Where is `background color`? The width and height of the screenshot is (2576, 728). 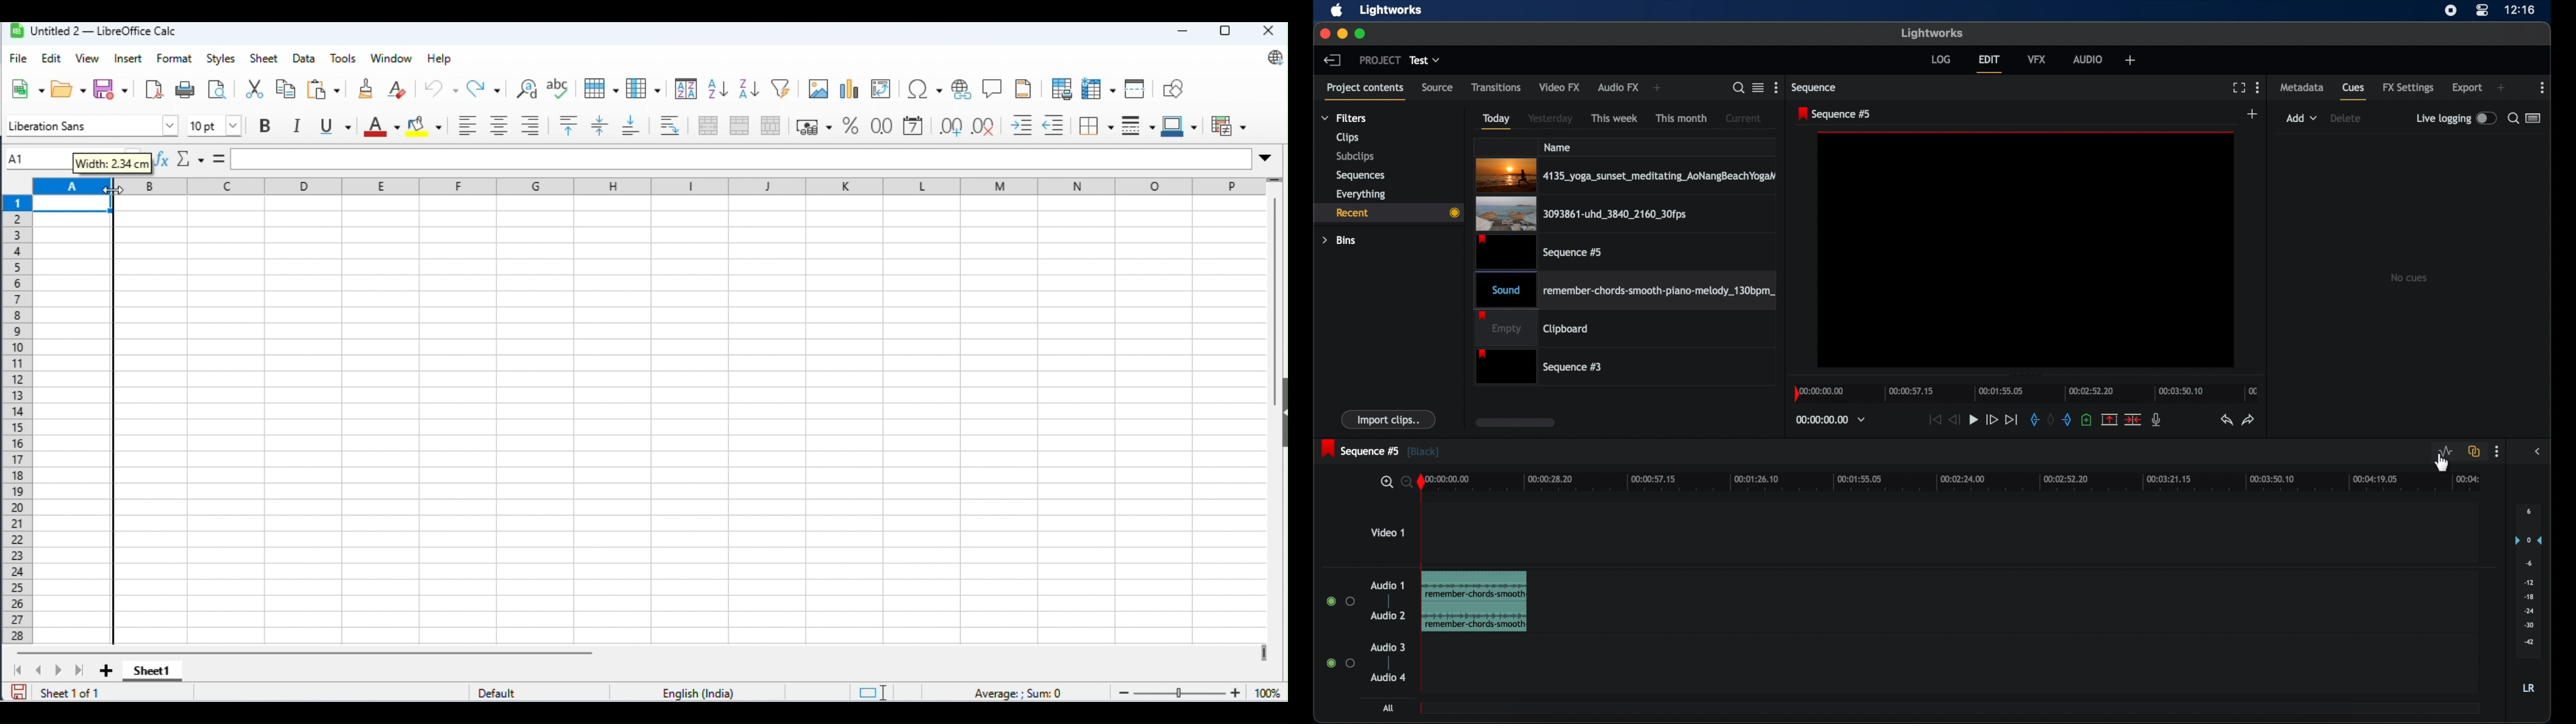 background color is located at coordinates (425, 124).